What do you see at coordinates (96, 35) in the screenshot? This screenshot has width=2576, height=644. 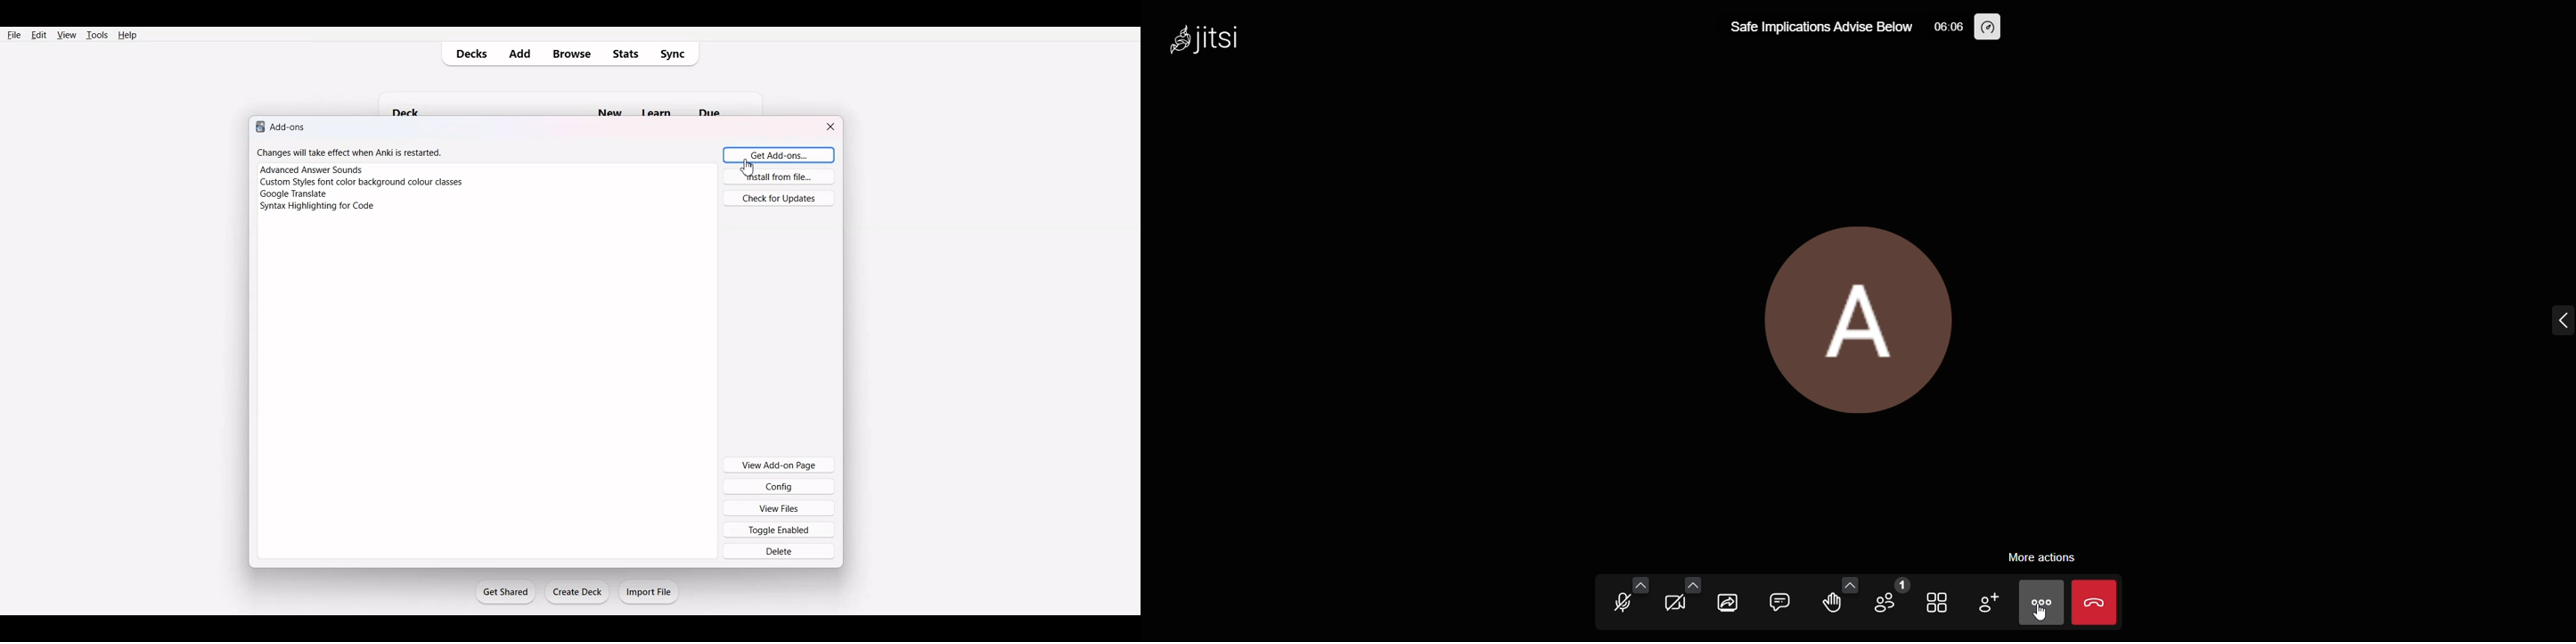 I see `Tools` at bounding box center [96, 35].